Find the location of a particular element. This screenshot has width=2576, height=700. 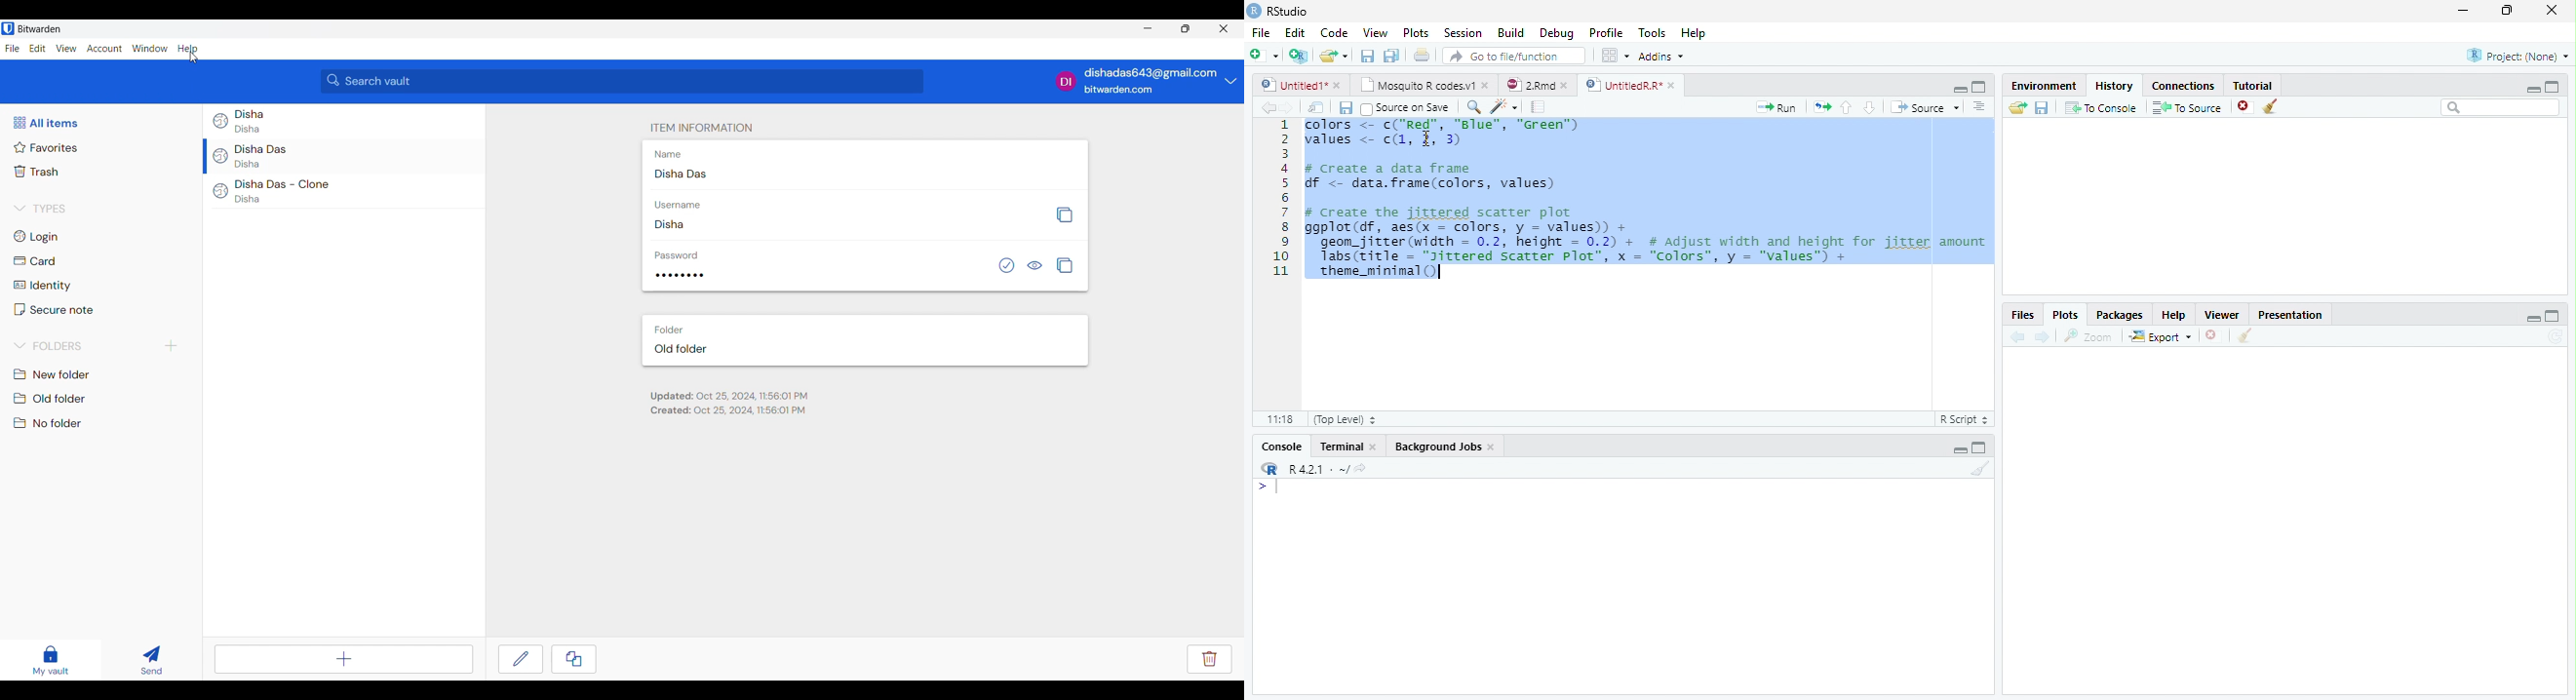

Environment is located at coordinates (2043, 85).